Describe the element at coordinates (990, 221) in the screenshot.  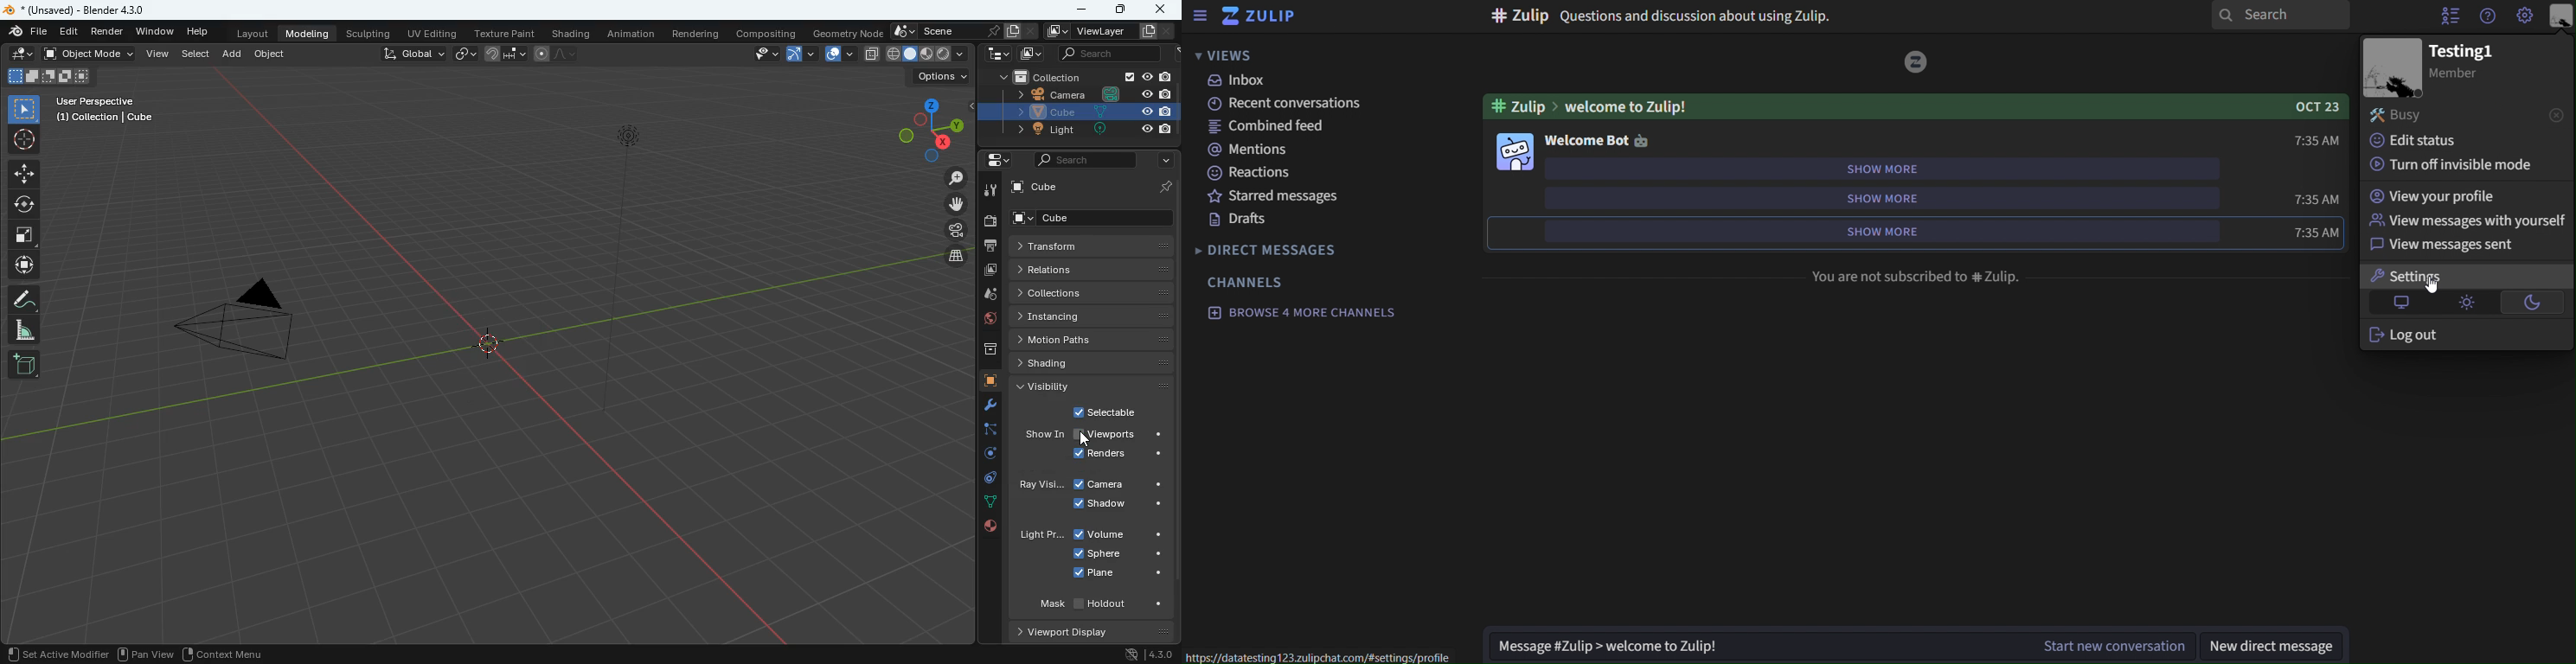
I see `camera` at that location.